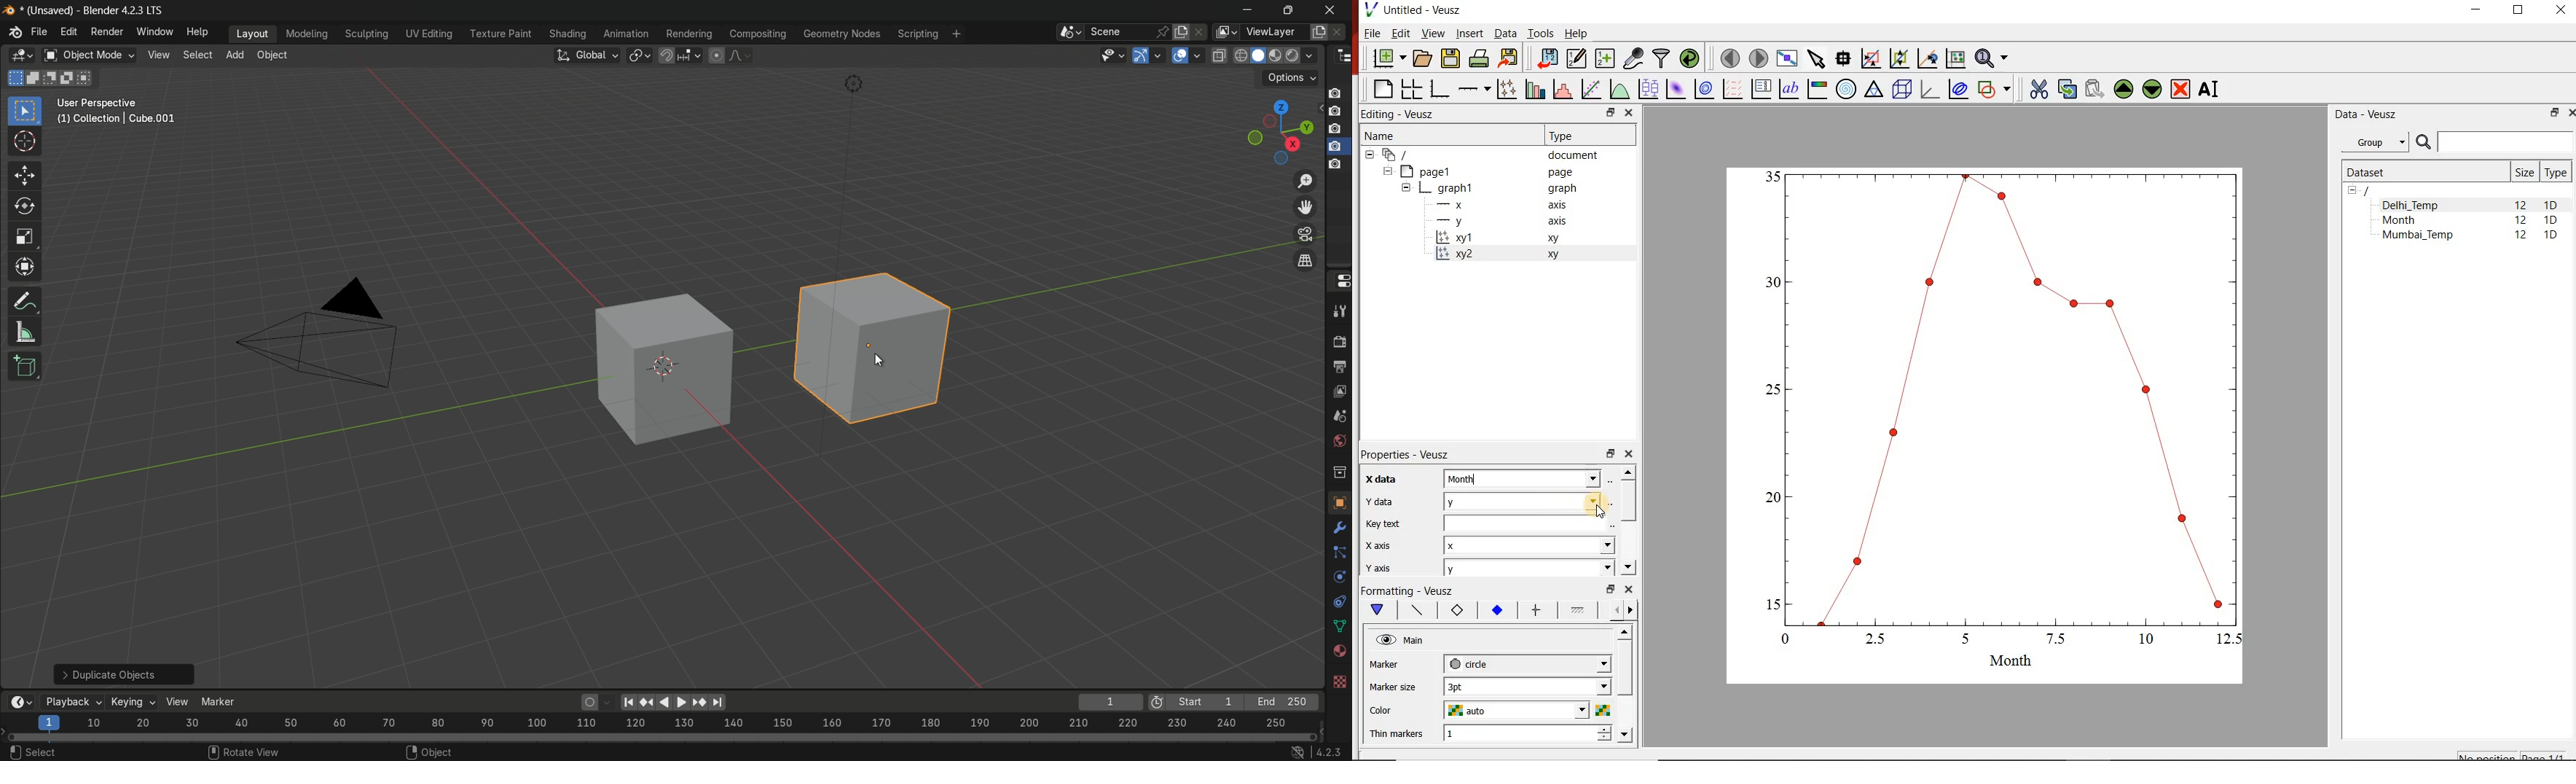 Image resolution: width=2576 pixels, height=784 pixels. Describe the element at coordinates (1504, 255) in the screenshot. I see `xy2` at that location.